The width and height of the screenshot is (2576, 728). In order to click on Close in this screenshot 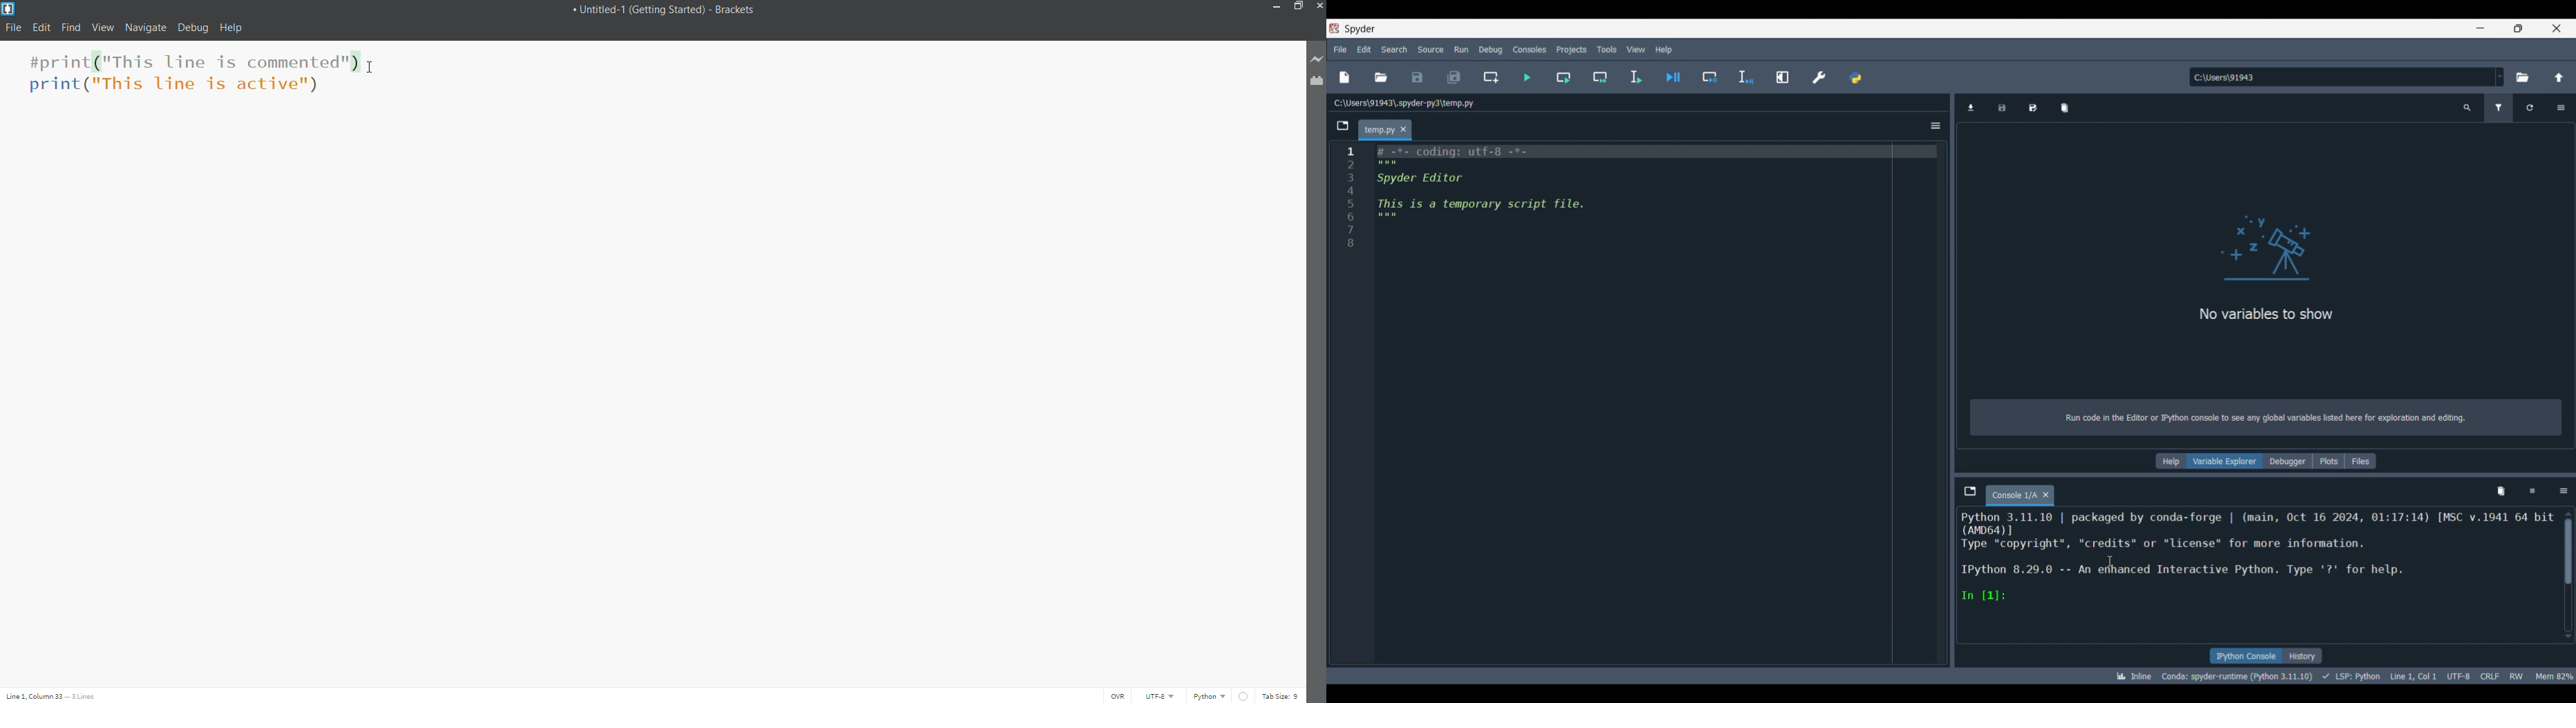, I will do `click(1403, 129)`.